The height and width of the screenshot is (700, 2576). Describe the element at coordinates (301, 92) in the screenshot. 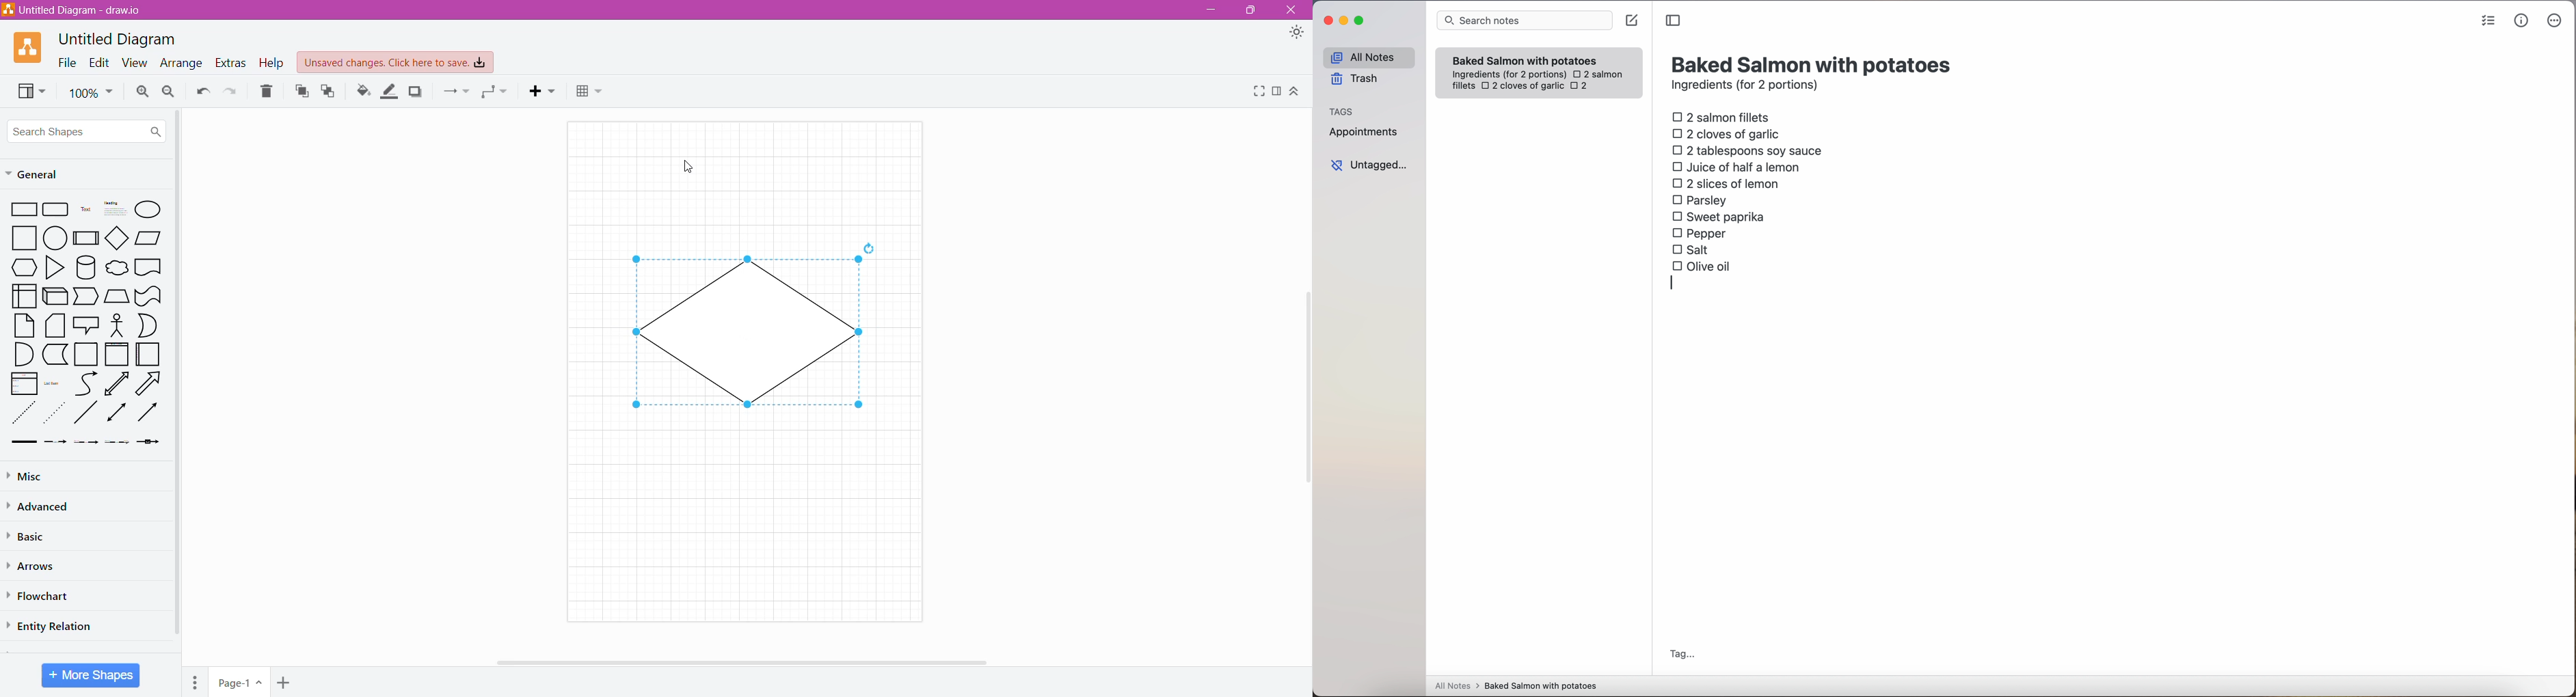

I see `To Front` at that location.